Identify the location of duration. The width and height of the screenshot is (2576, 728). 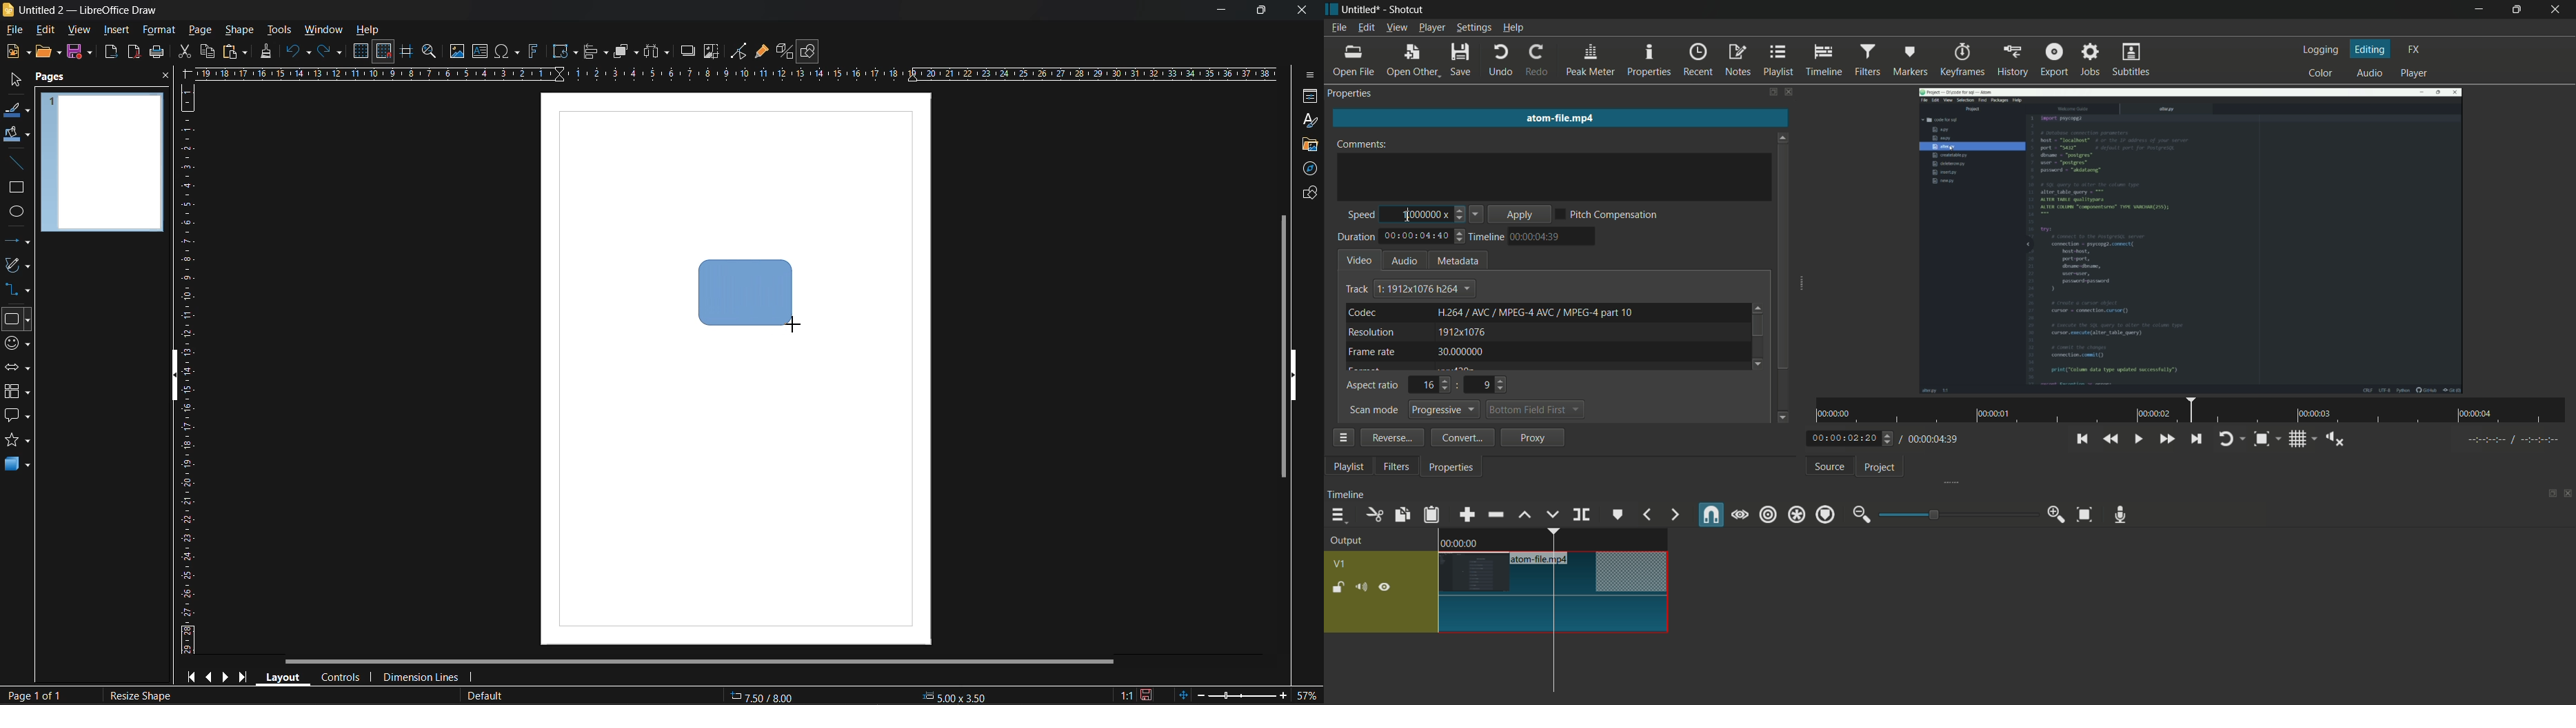
(1356, 237).